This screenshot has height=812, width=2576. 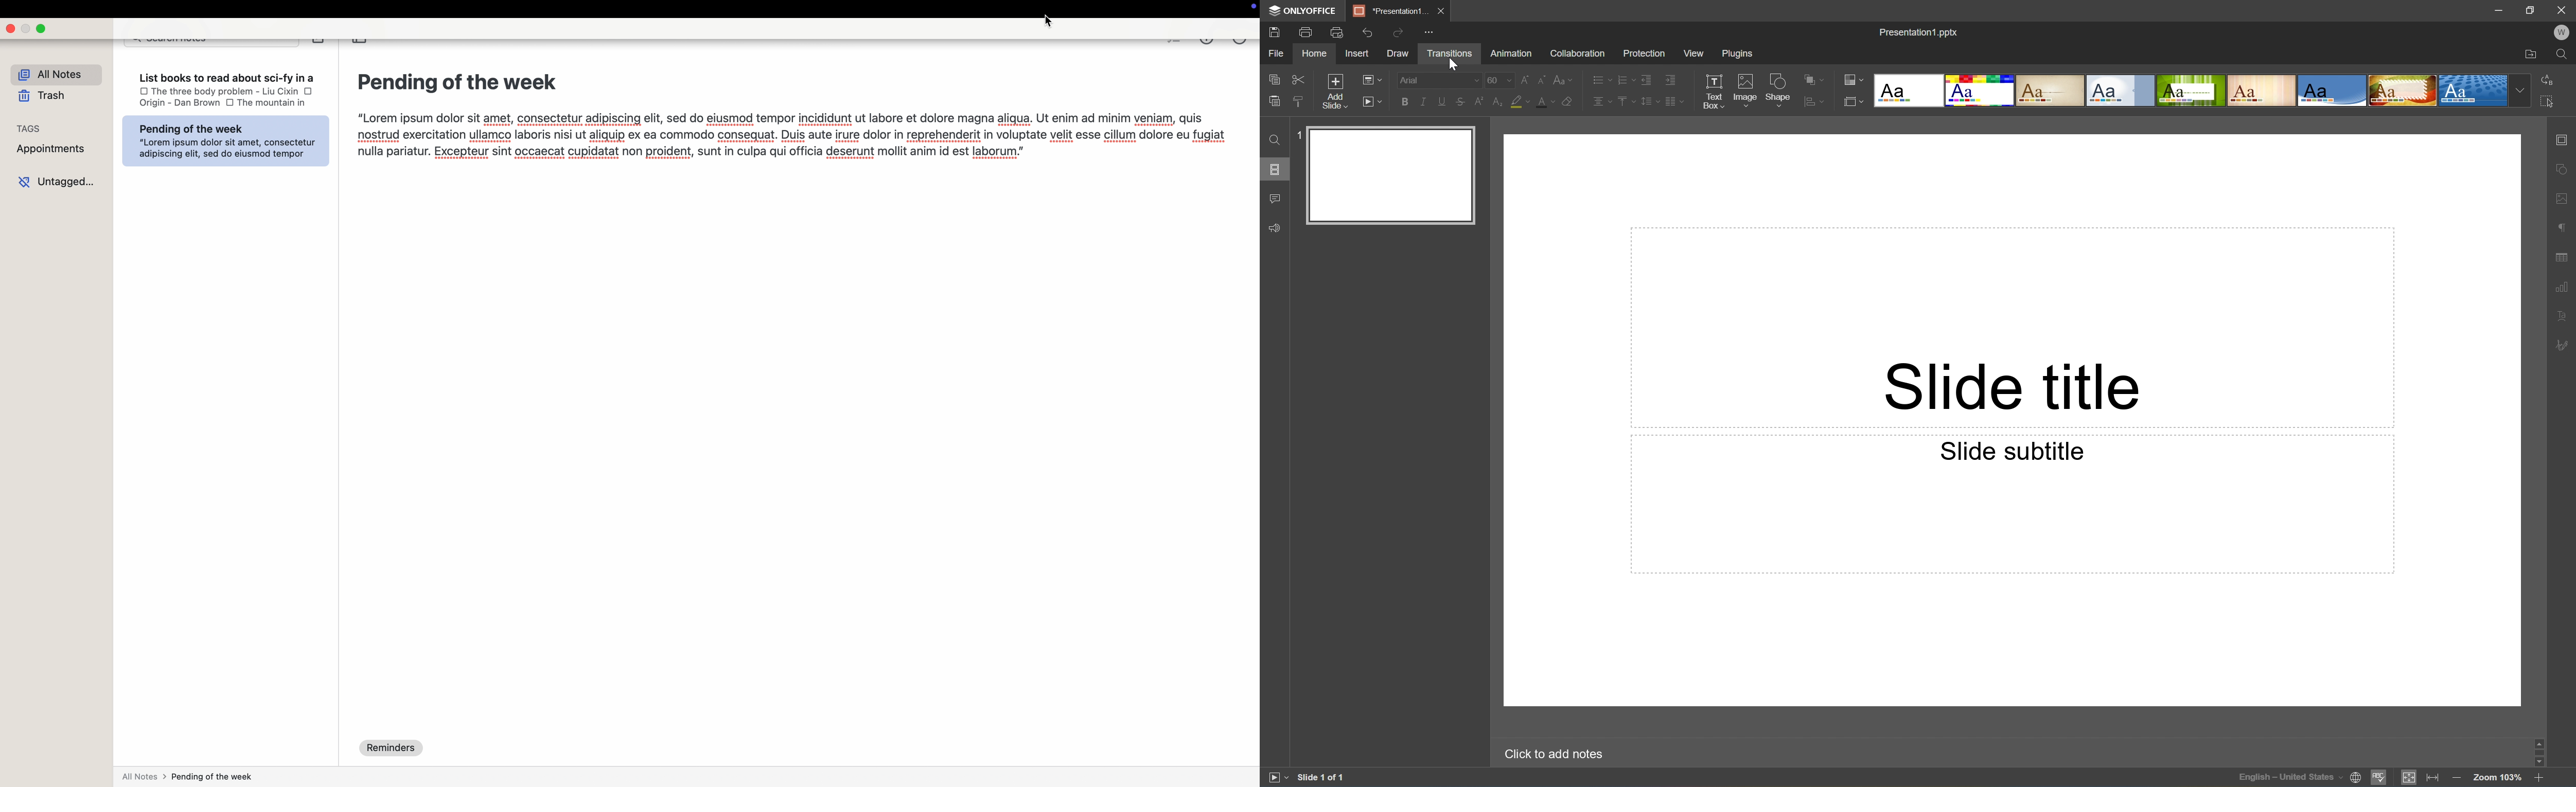 What do you see at coordinates (1173, 45) in the screenshot?
I see `checkbox list` at bounding box center [1173, 45].